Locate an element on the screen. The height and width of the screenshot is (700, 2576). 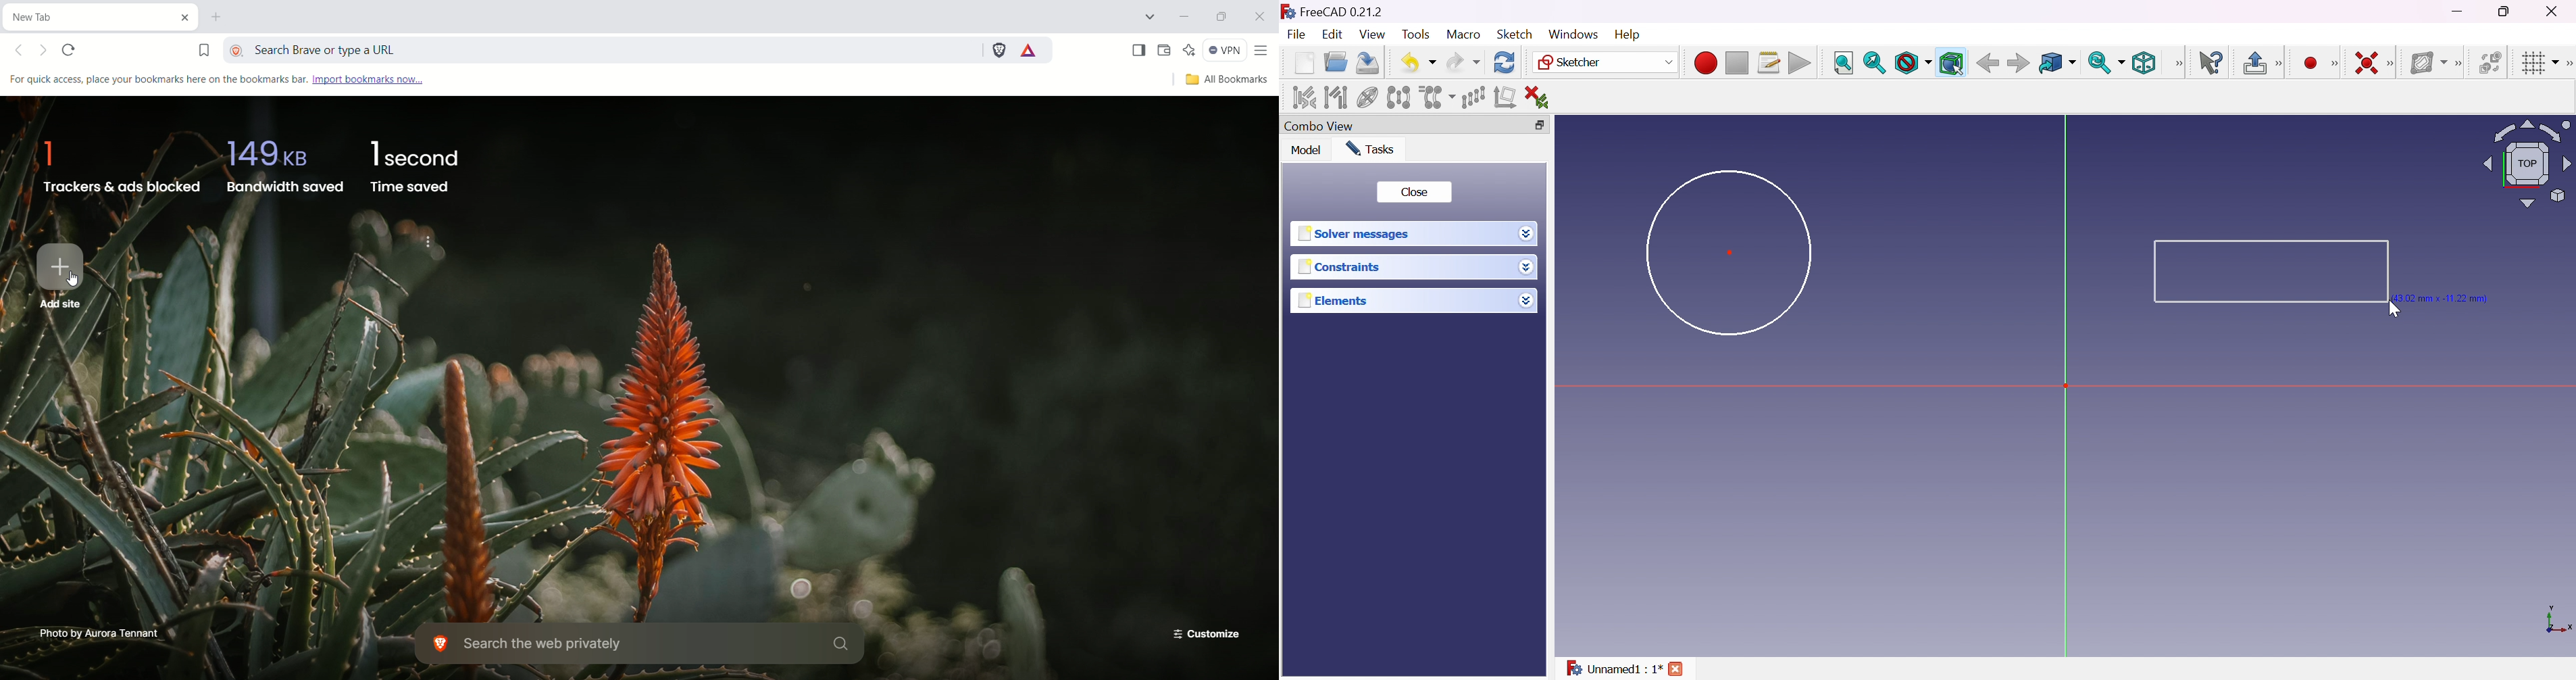
Combo view is located at coordinates (1319, 127).